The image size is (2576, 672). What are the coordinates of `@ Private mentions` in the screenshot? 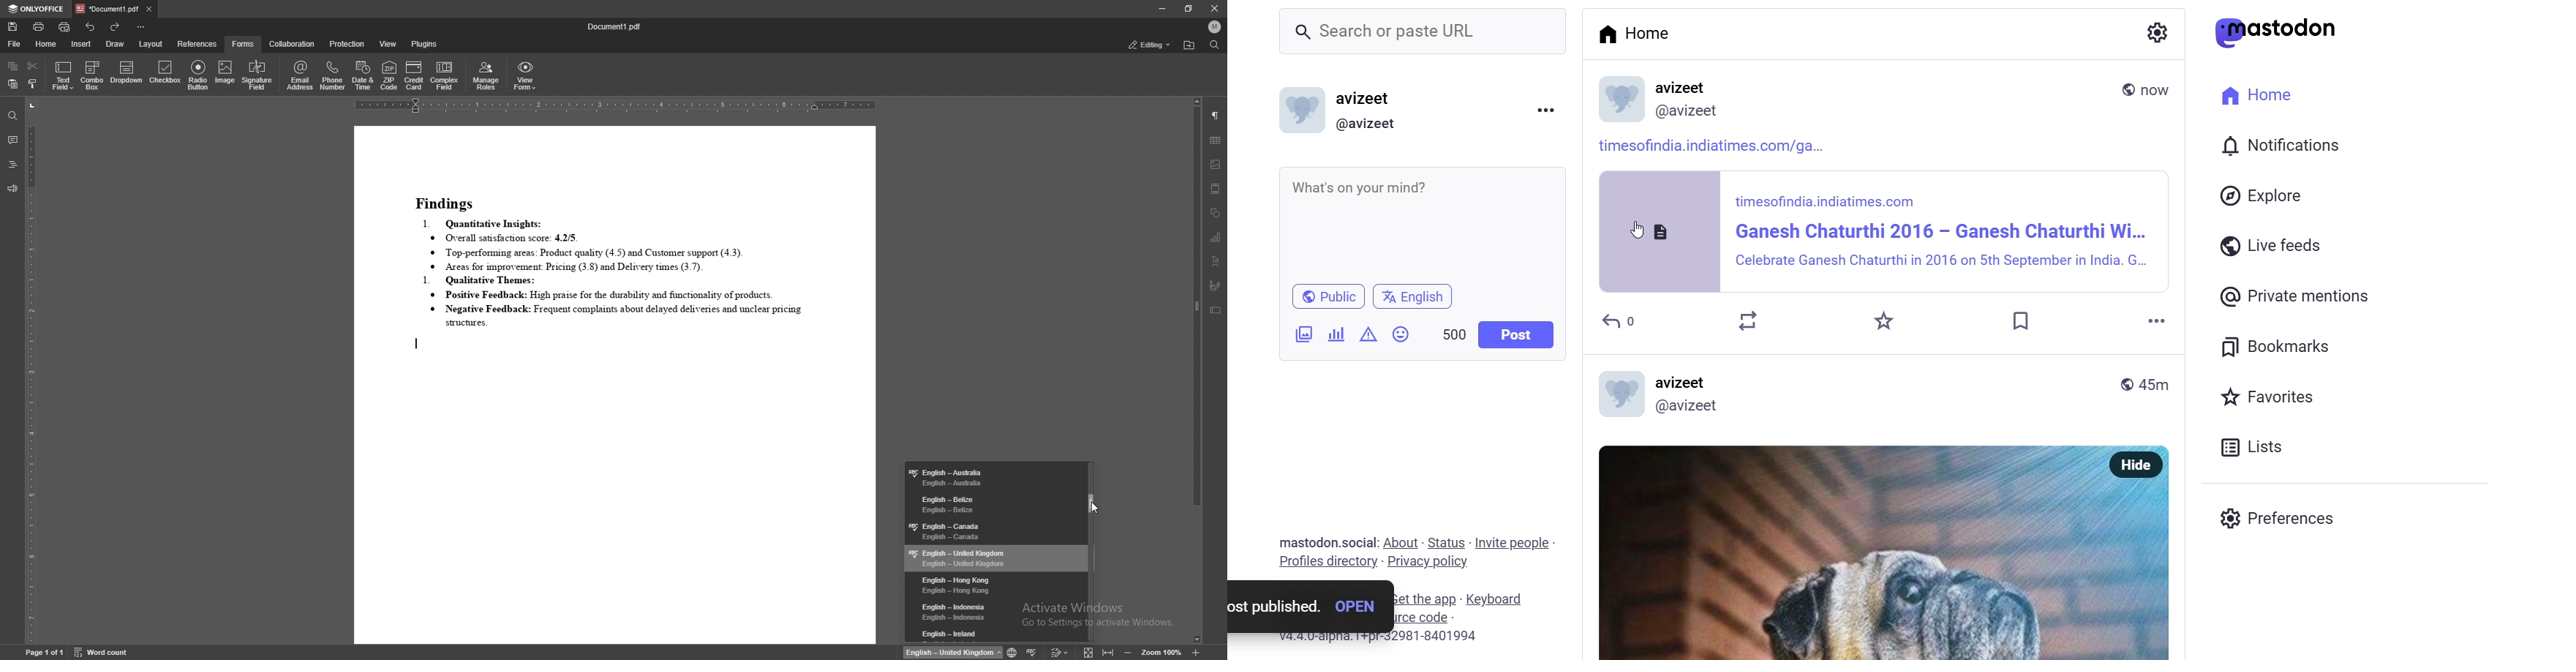 It's located at (2295, 297).